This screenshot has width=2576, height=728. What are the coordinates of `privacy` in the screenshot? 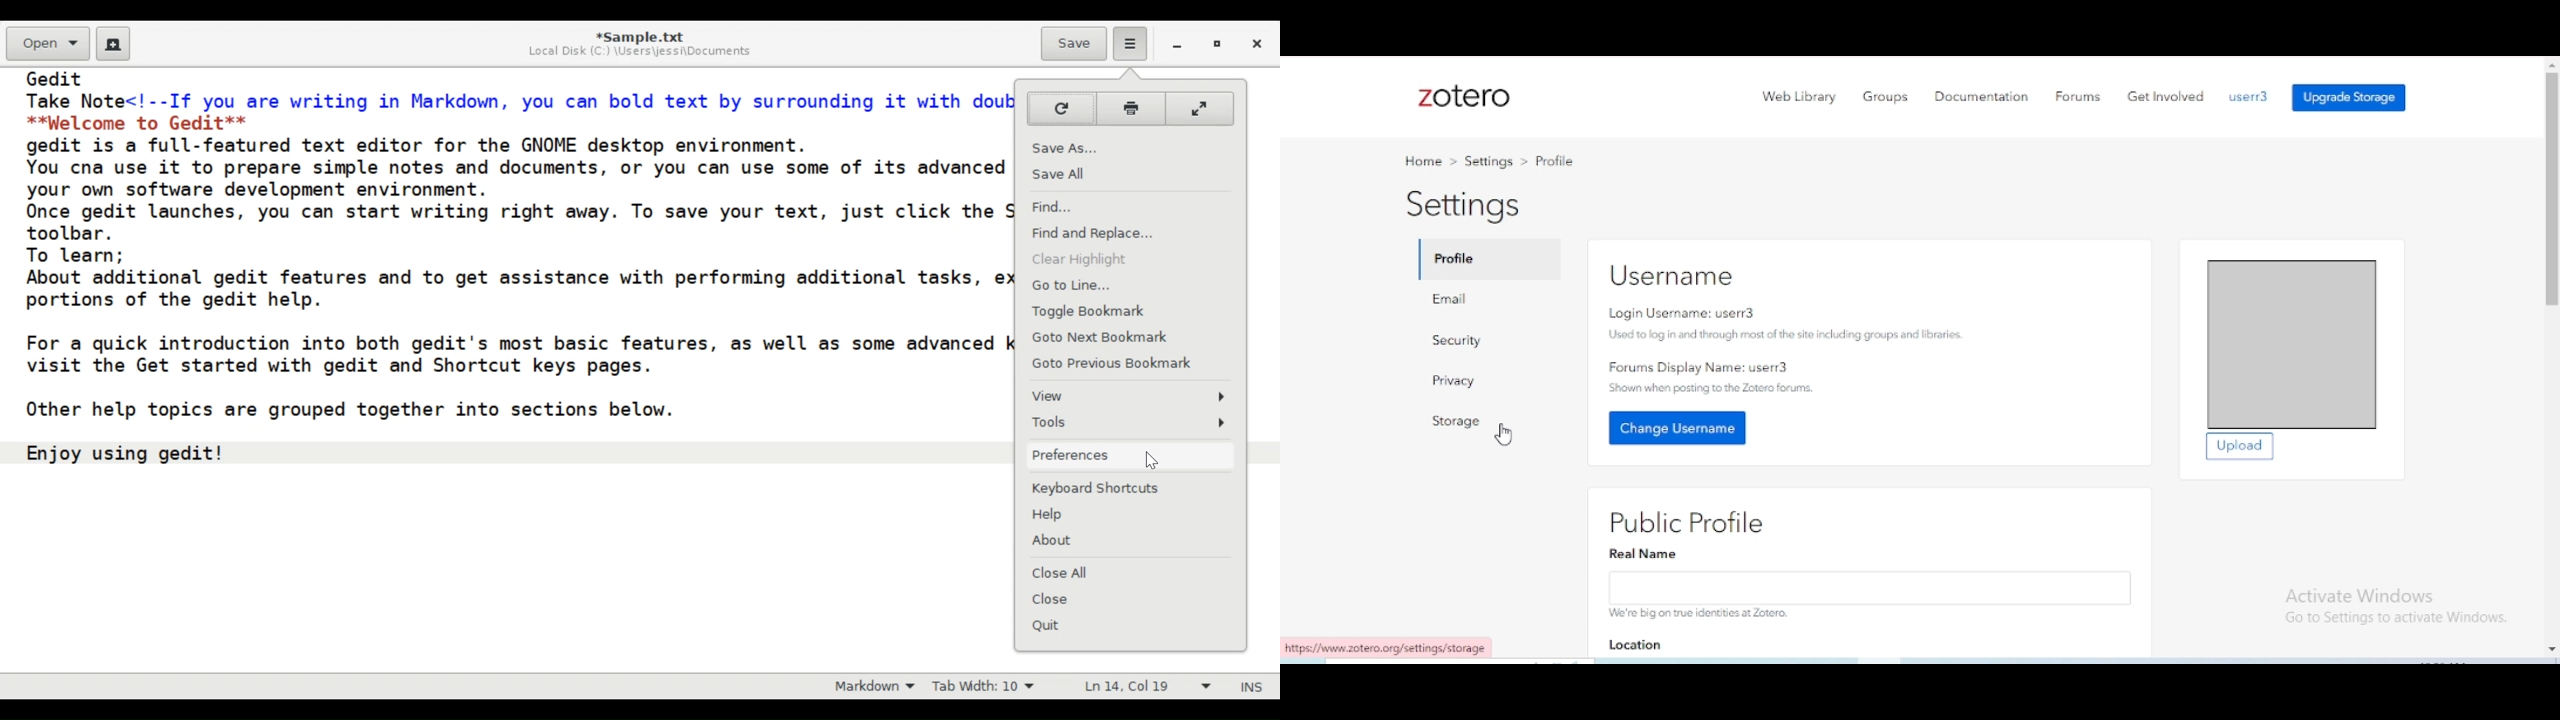 It's located at (1453, 381).